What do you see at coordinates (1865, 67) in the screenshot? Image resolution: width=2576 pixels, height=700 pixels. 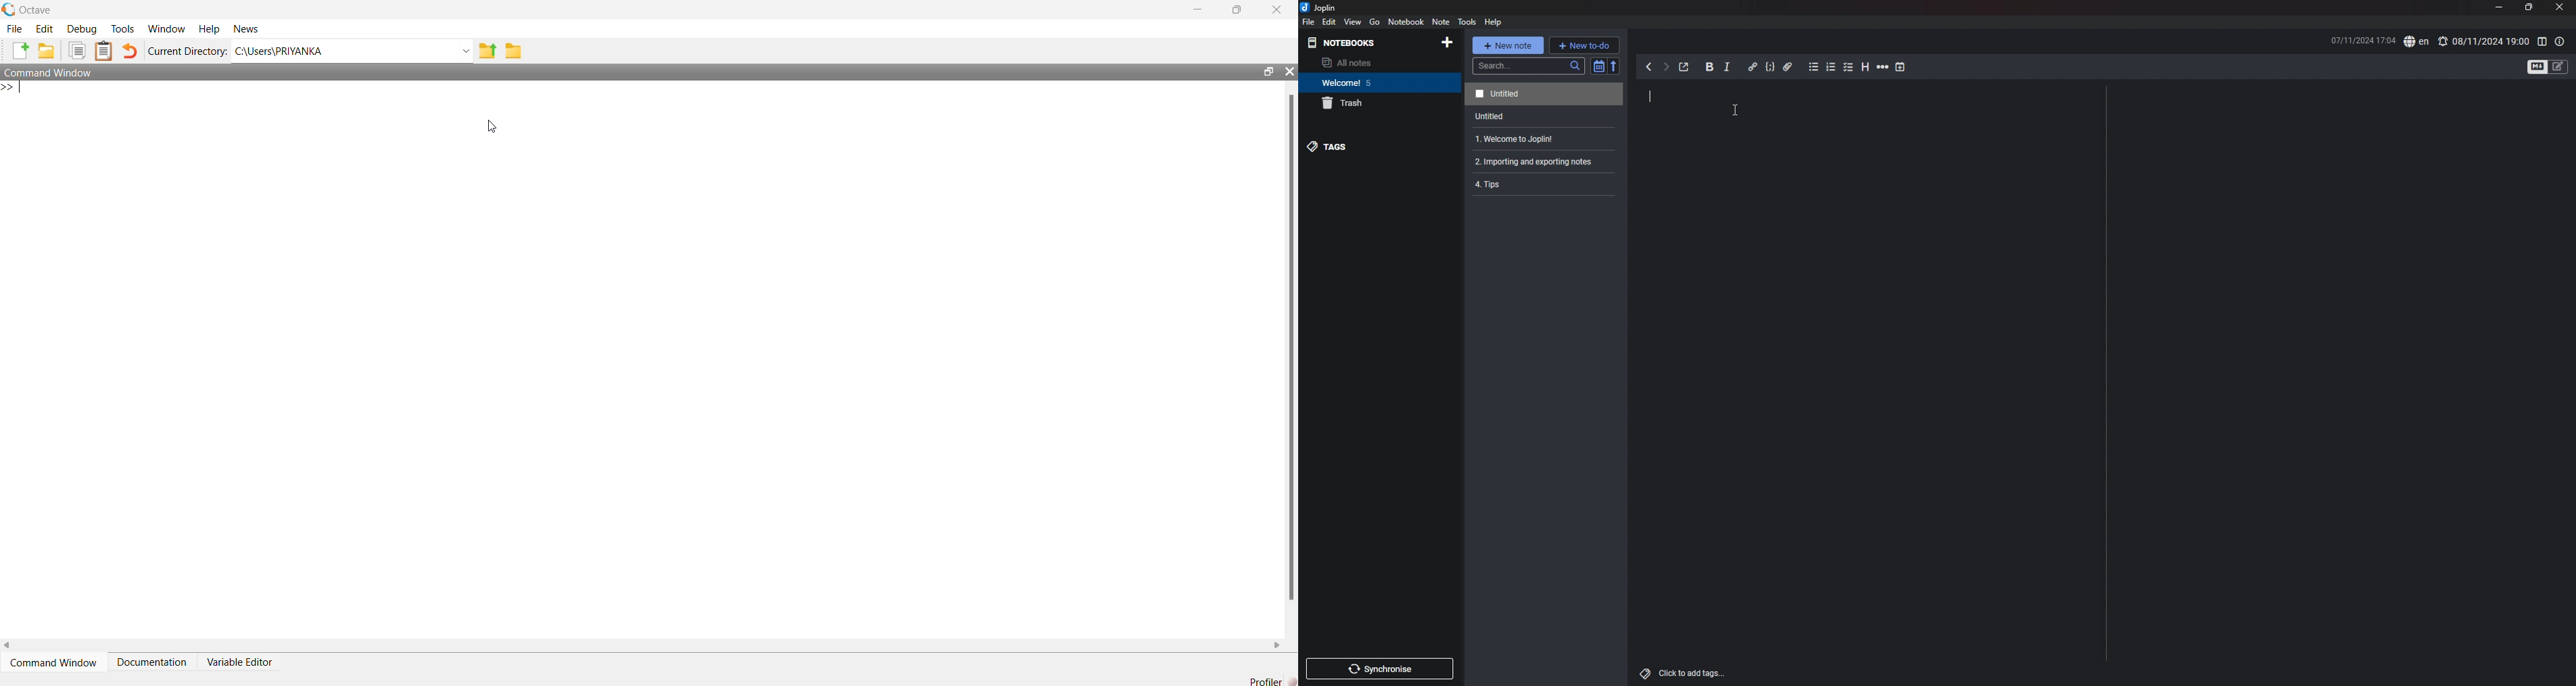 I see `heading` at bounding box center [1865, 67].